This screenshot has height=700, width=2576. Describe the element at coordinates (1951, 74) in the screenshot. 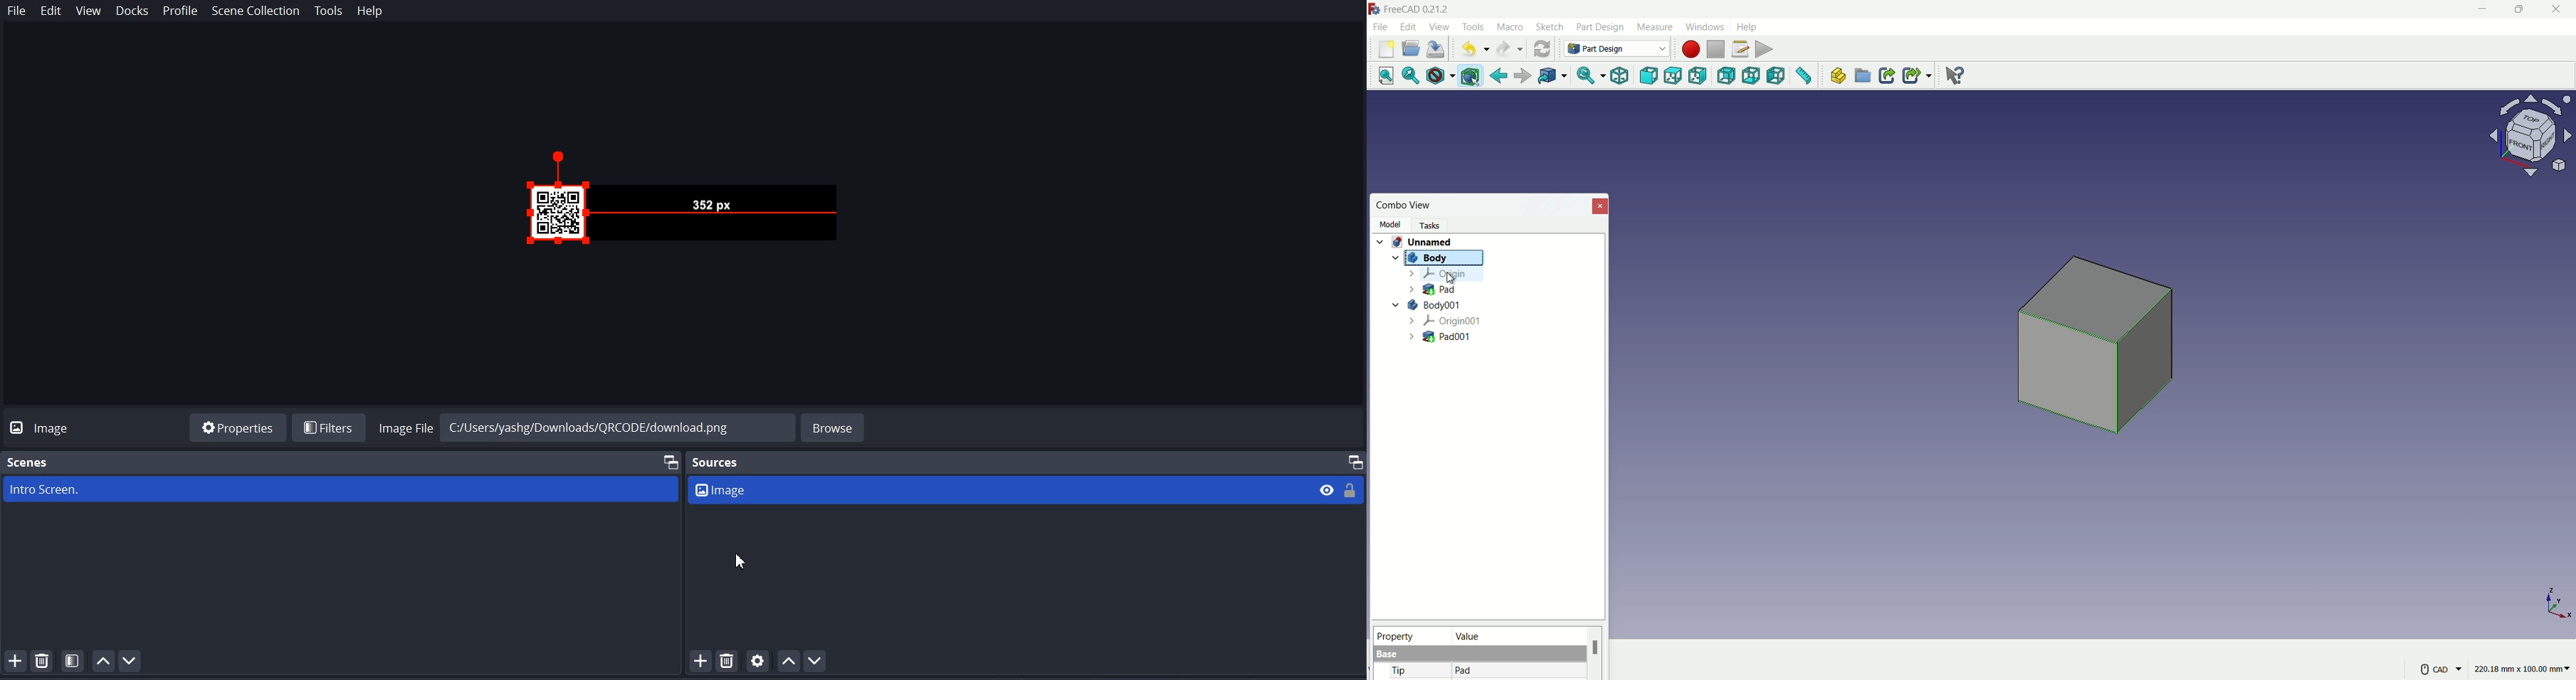

I see `help extension` at that location.